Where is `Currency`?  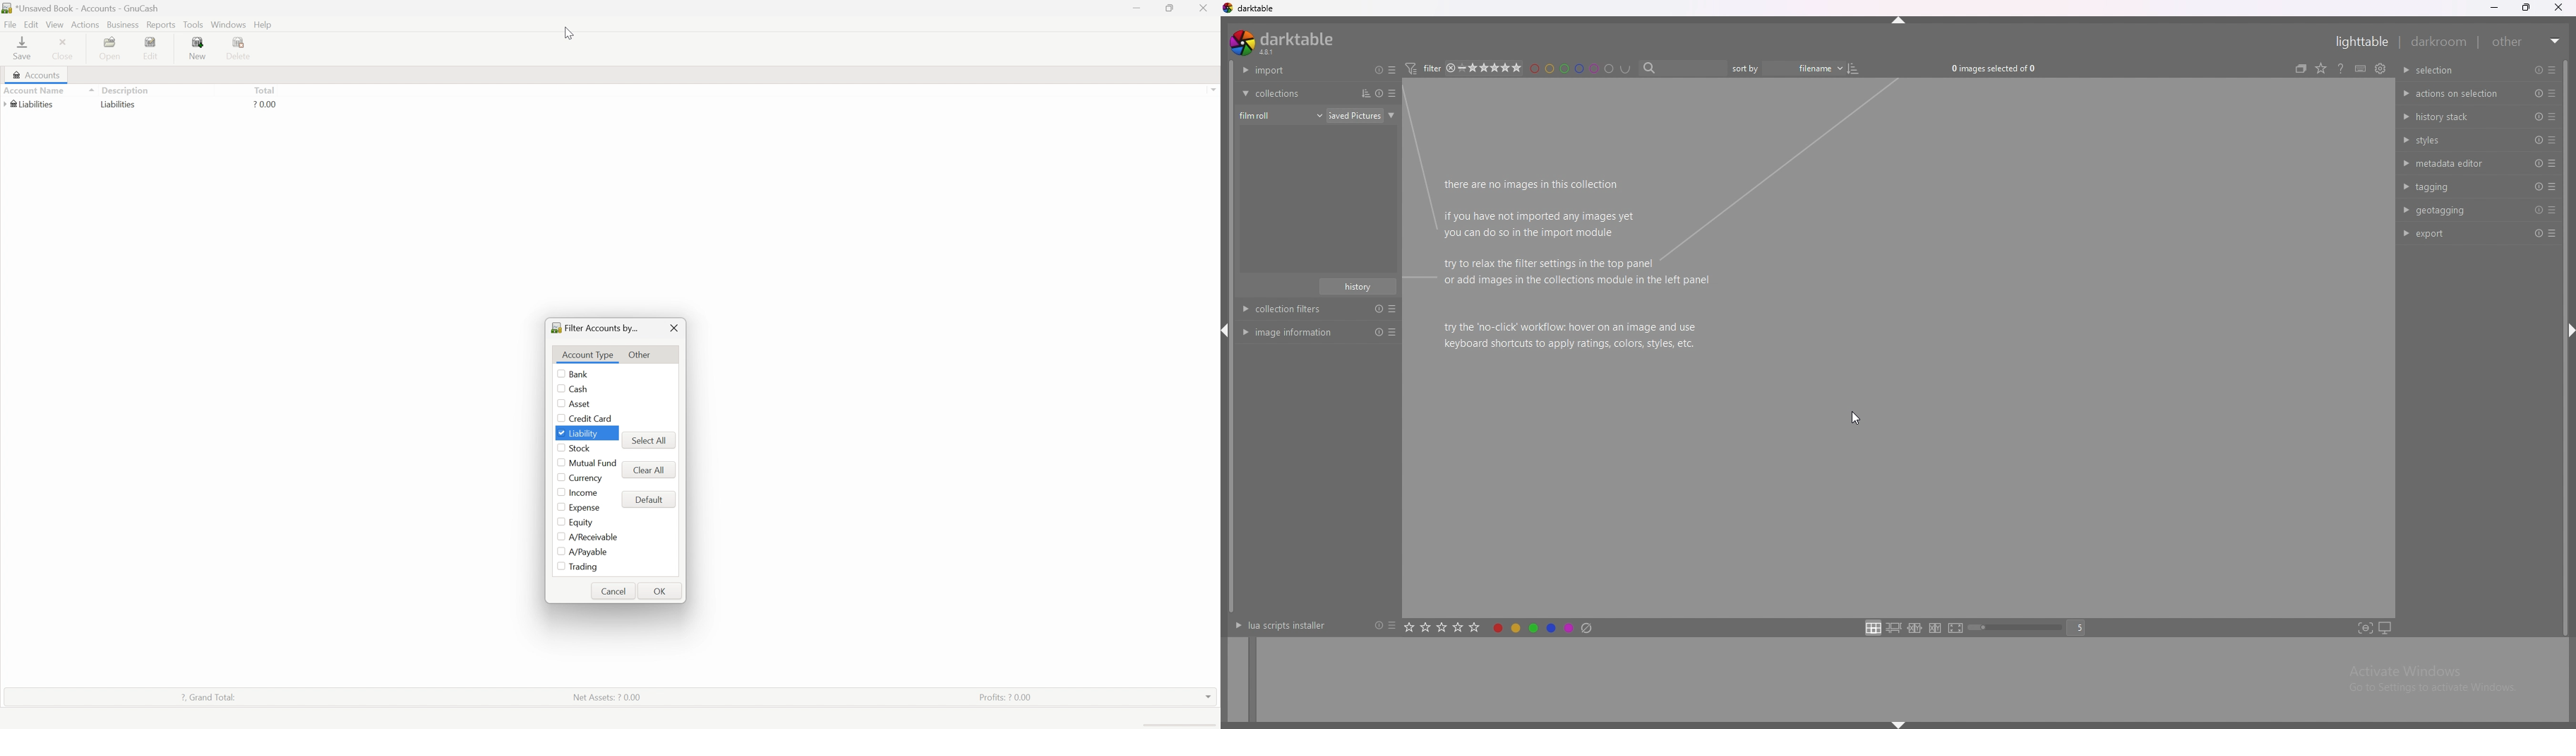
Currency is located at coordinates (585, 478).